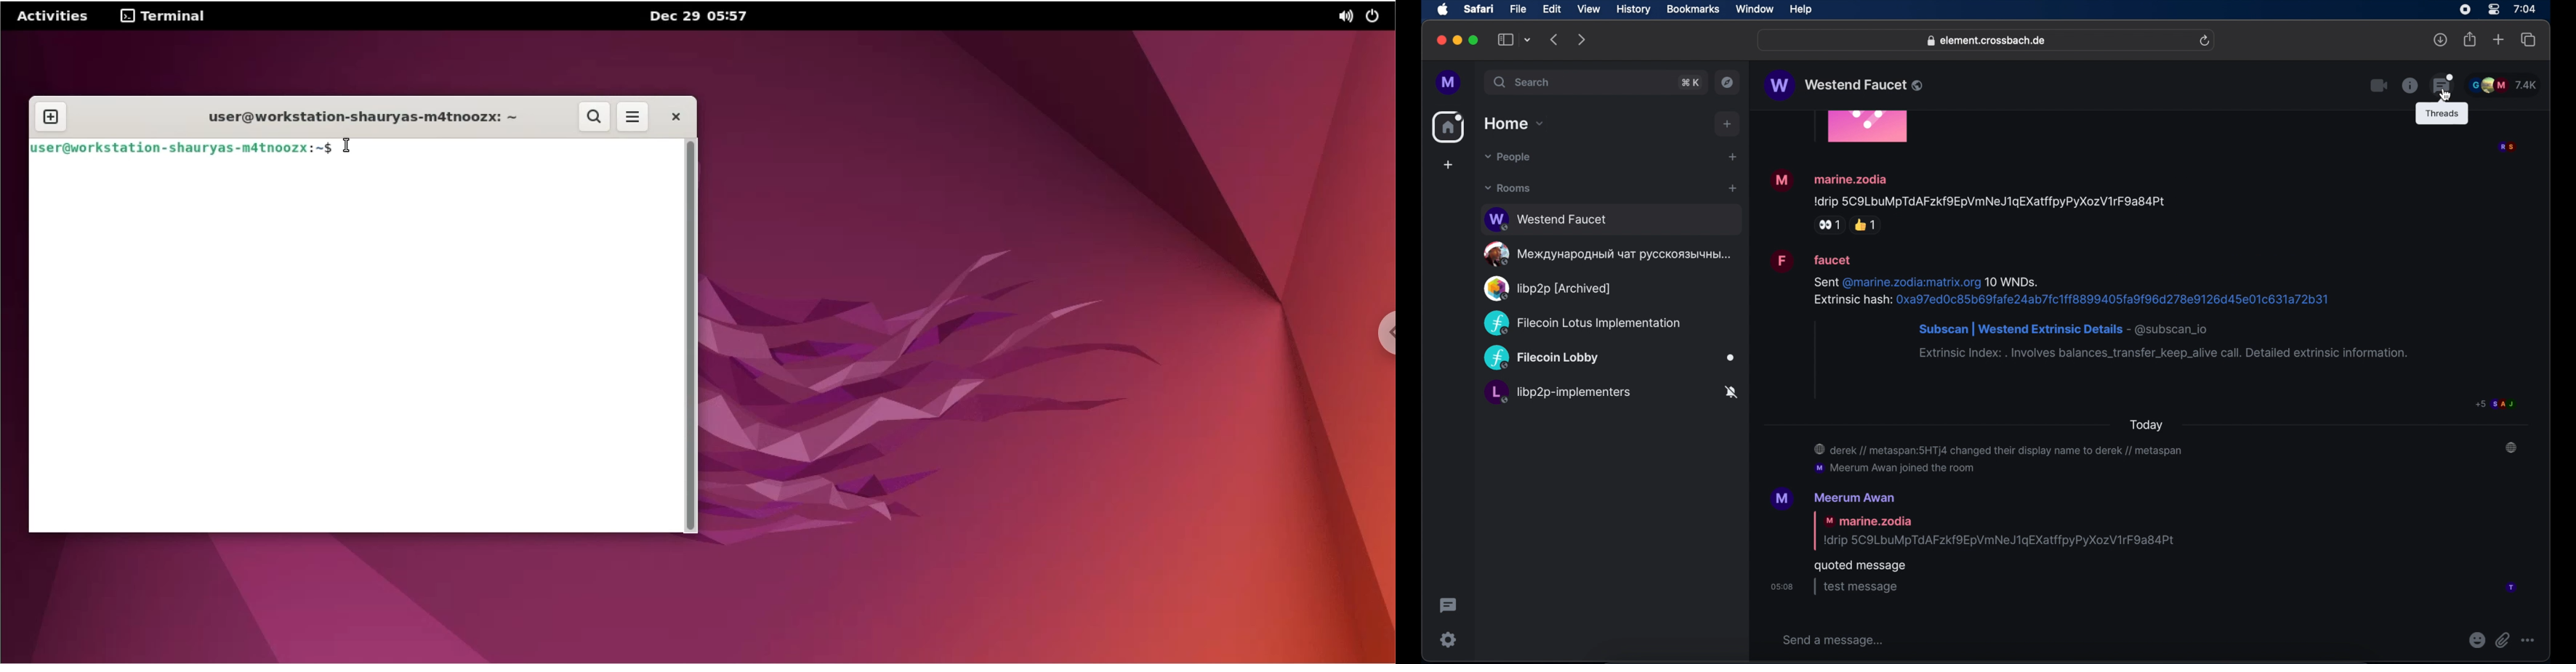 This screenshot has height=672, width=2576. Describe the element at coordinates (1456, 41) in the screenshot. I see `minimize` at that location.